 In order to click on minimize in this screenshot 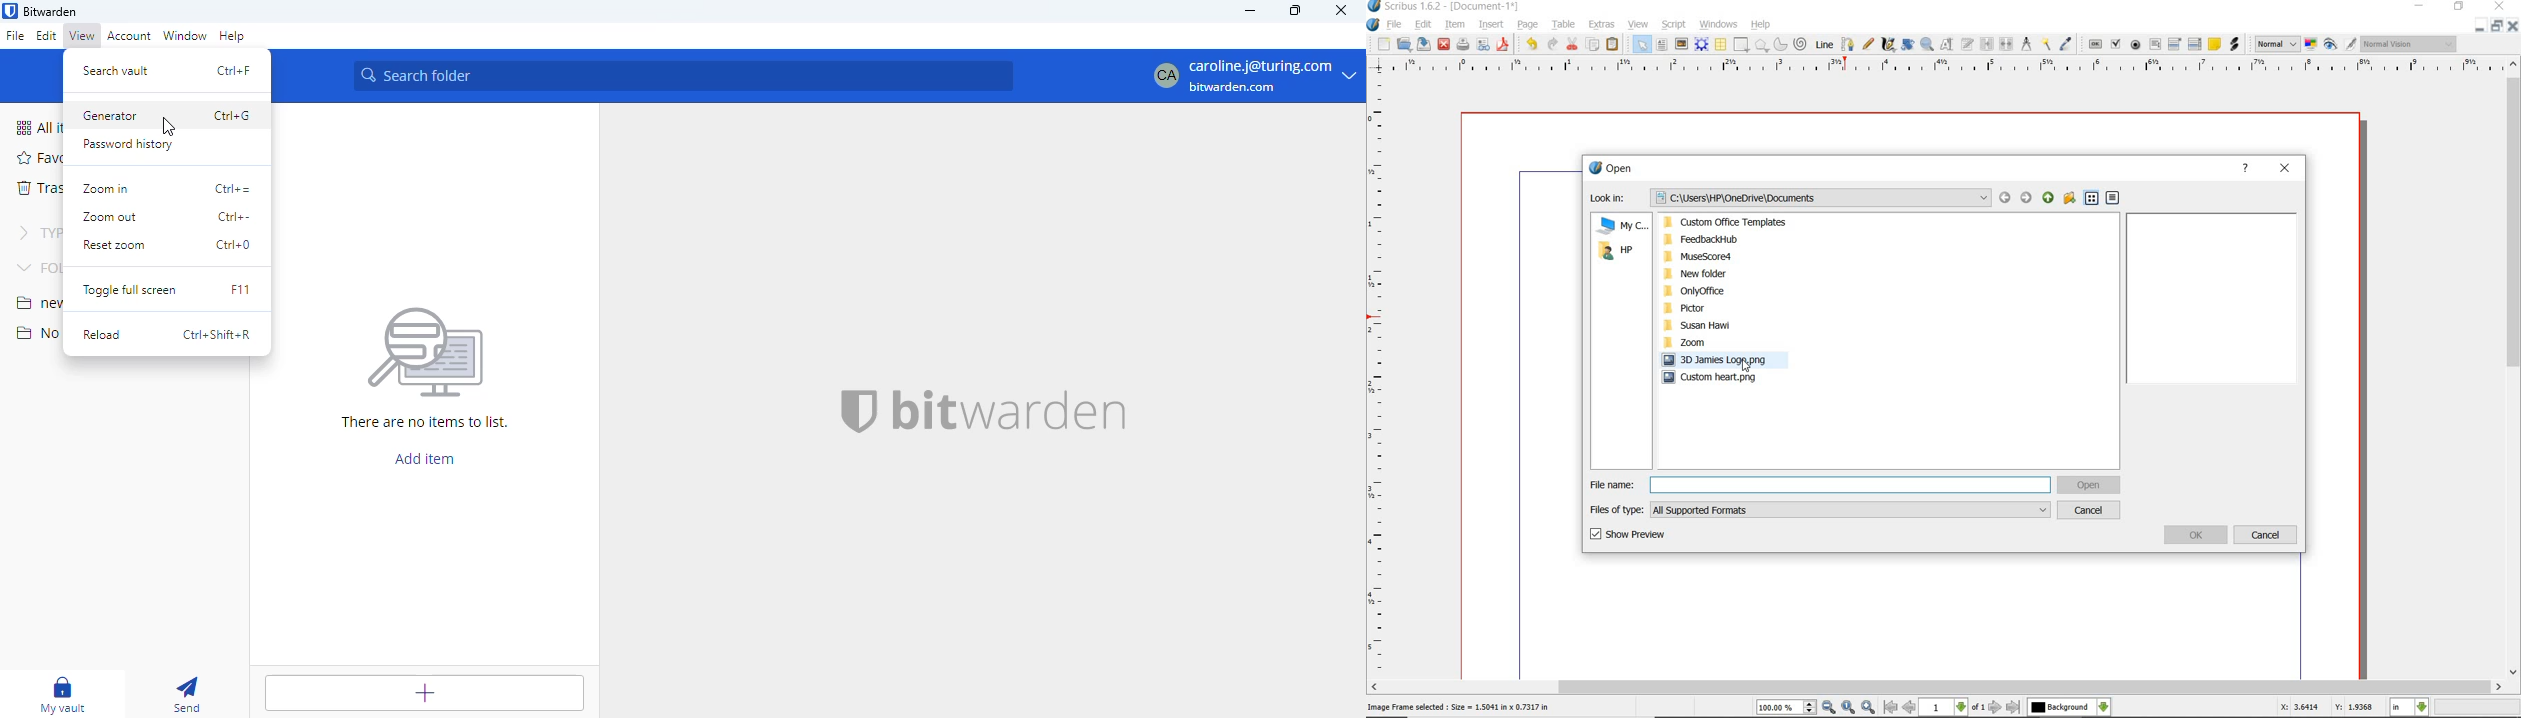, I will do `click(1252, 10)`.